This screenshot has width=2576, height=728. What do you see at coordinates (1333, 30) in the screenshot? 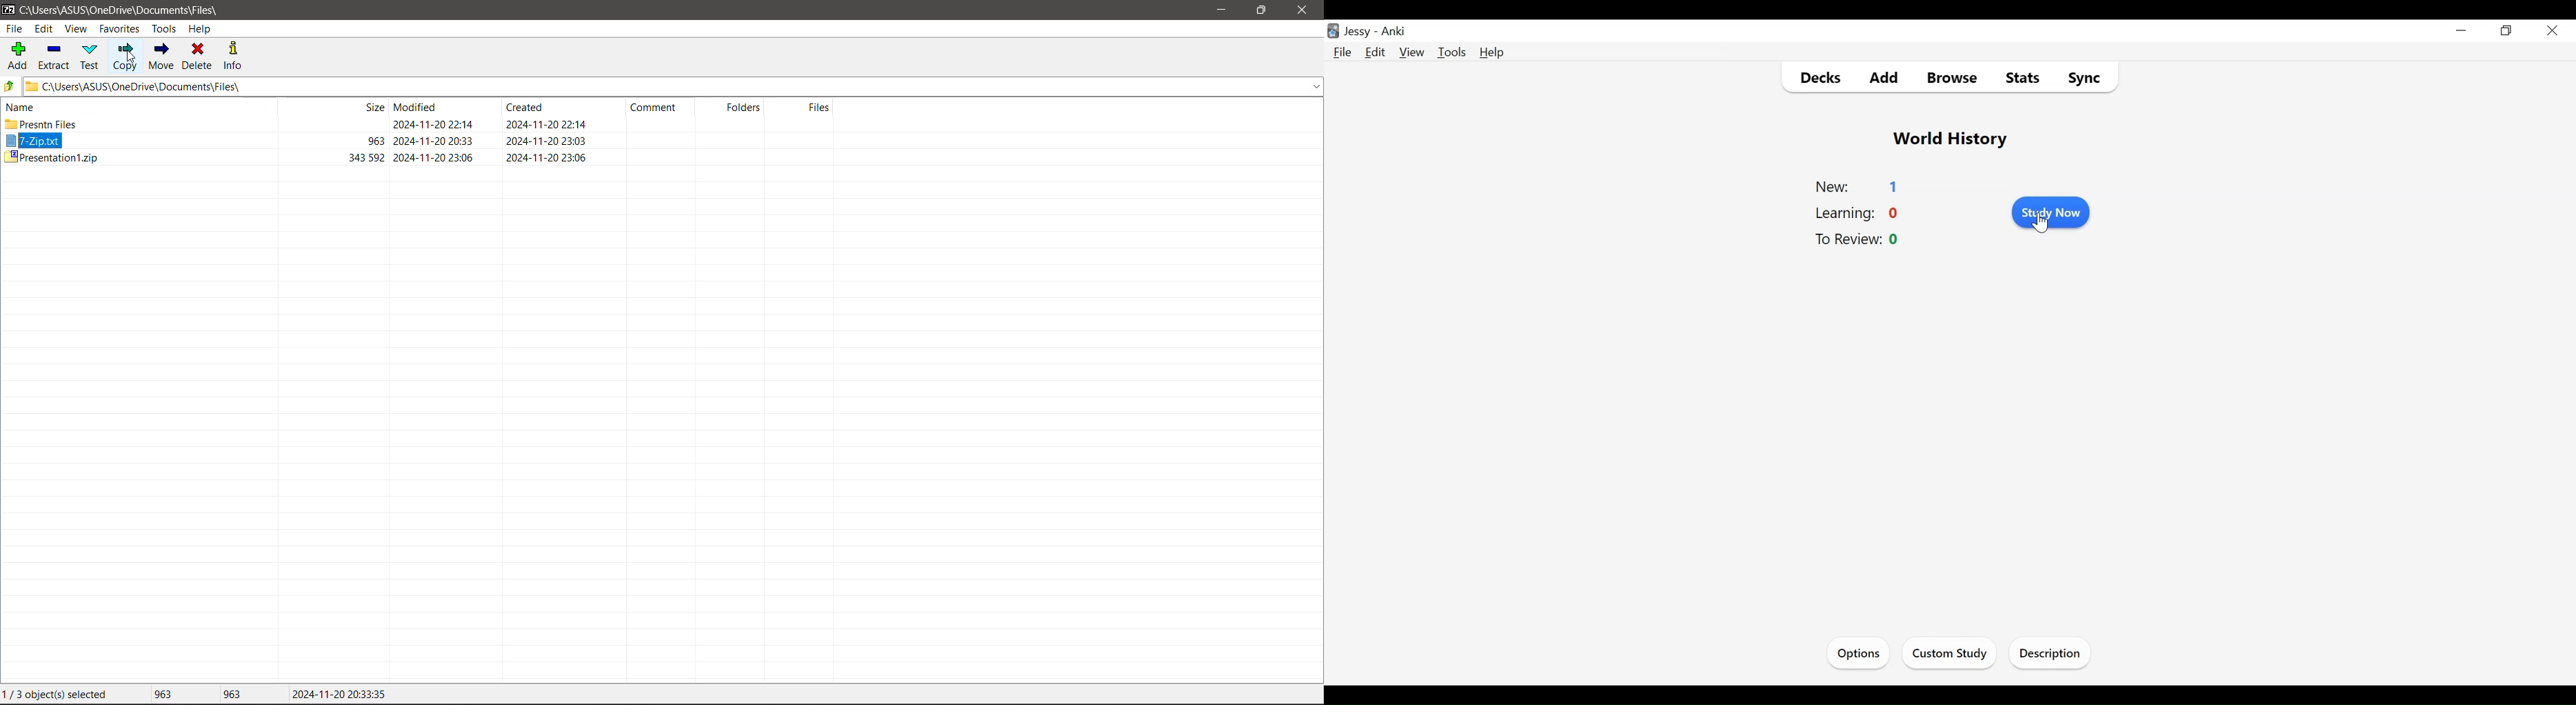
I see `Anki Desktop Icon` at bounding box center [1333, 30].